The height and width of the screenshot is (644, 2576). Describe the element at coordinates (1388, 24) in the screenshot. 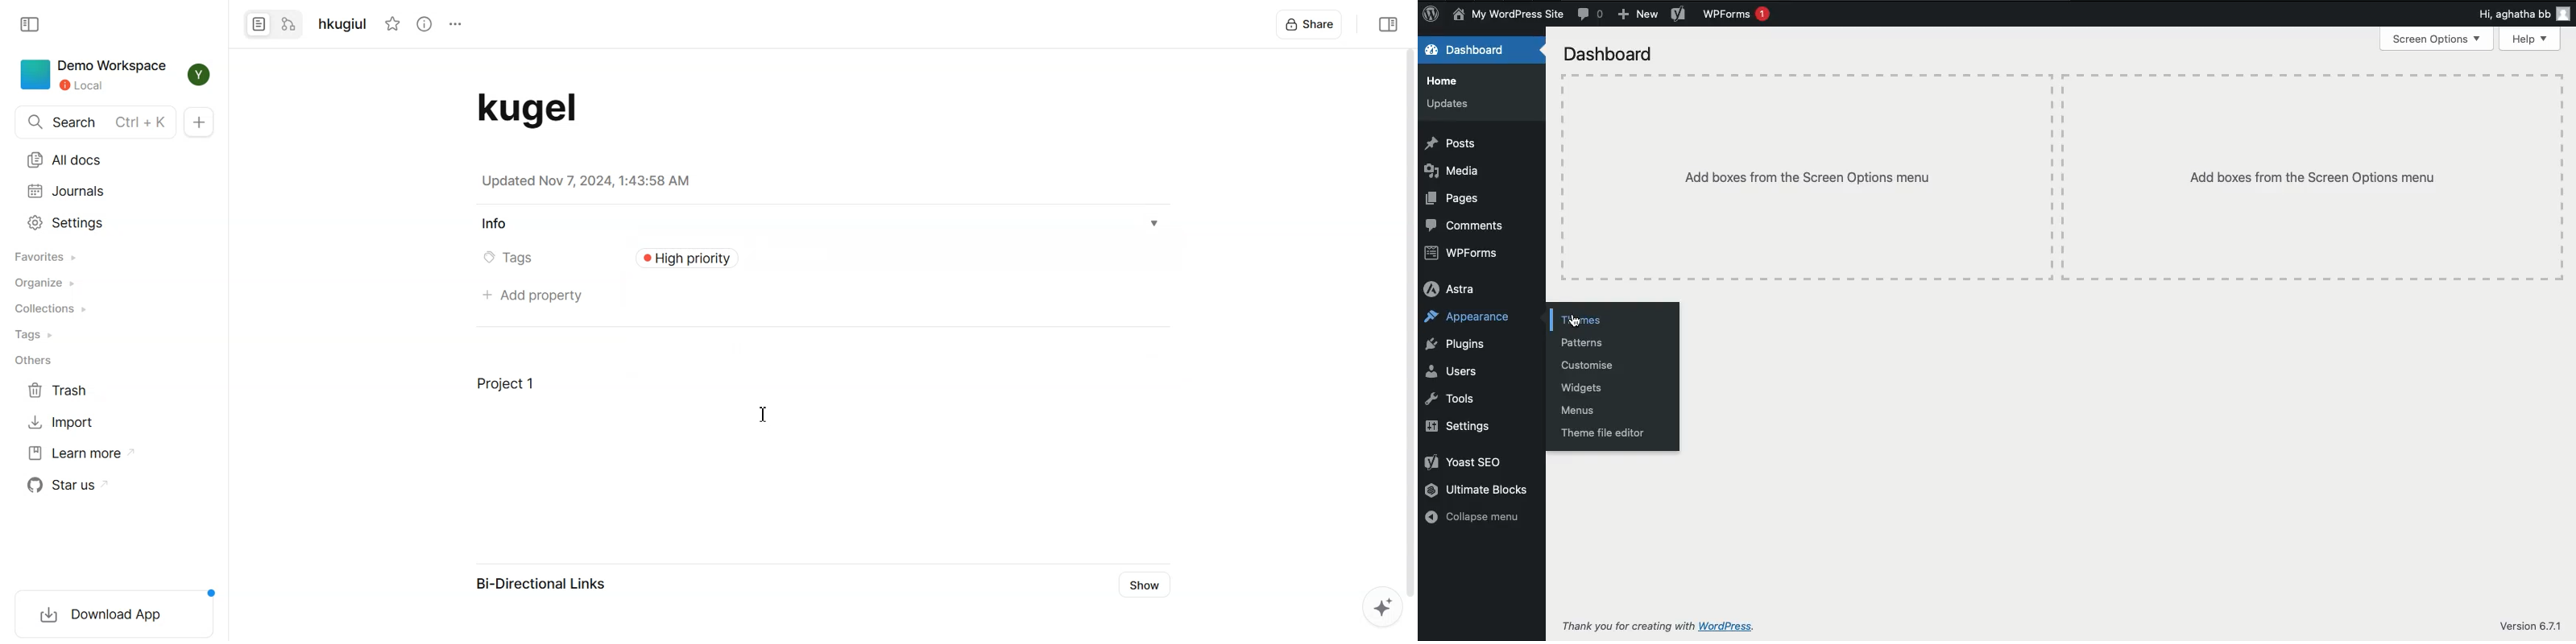

I see `Collapse sidebar` at that location.